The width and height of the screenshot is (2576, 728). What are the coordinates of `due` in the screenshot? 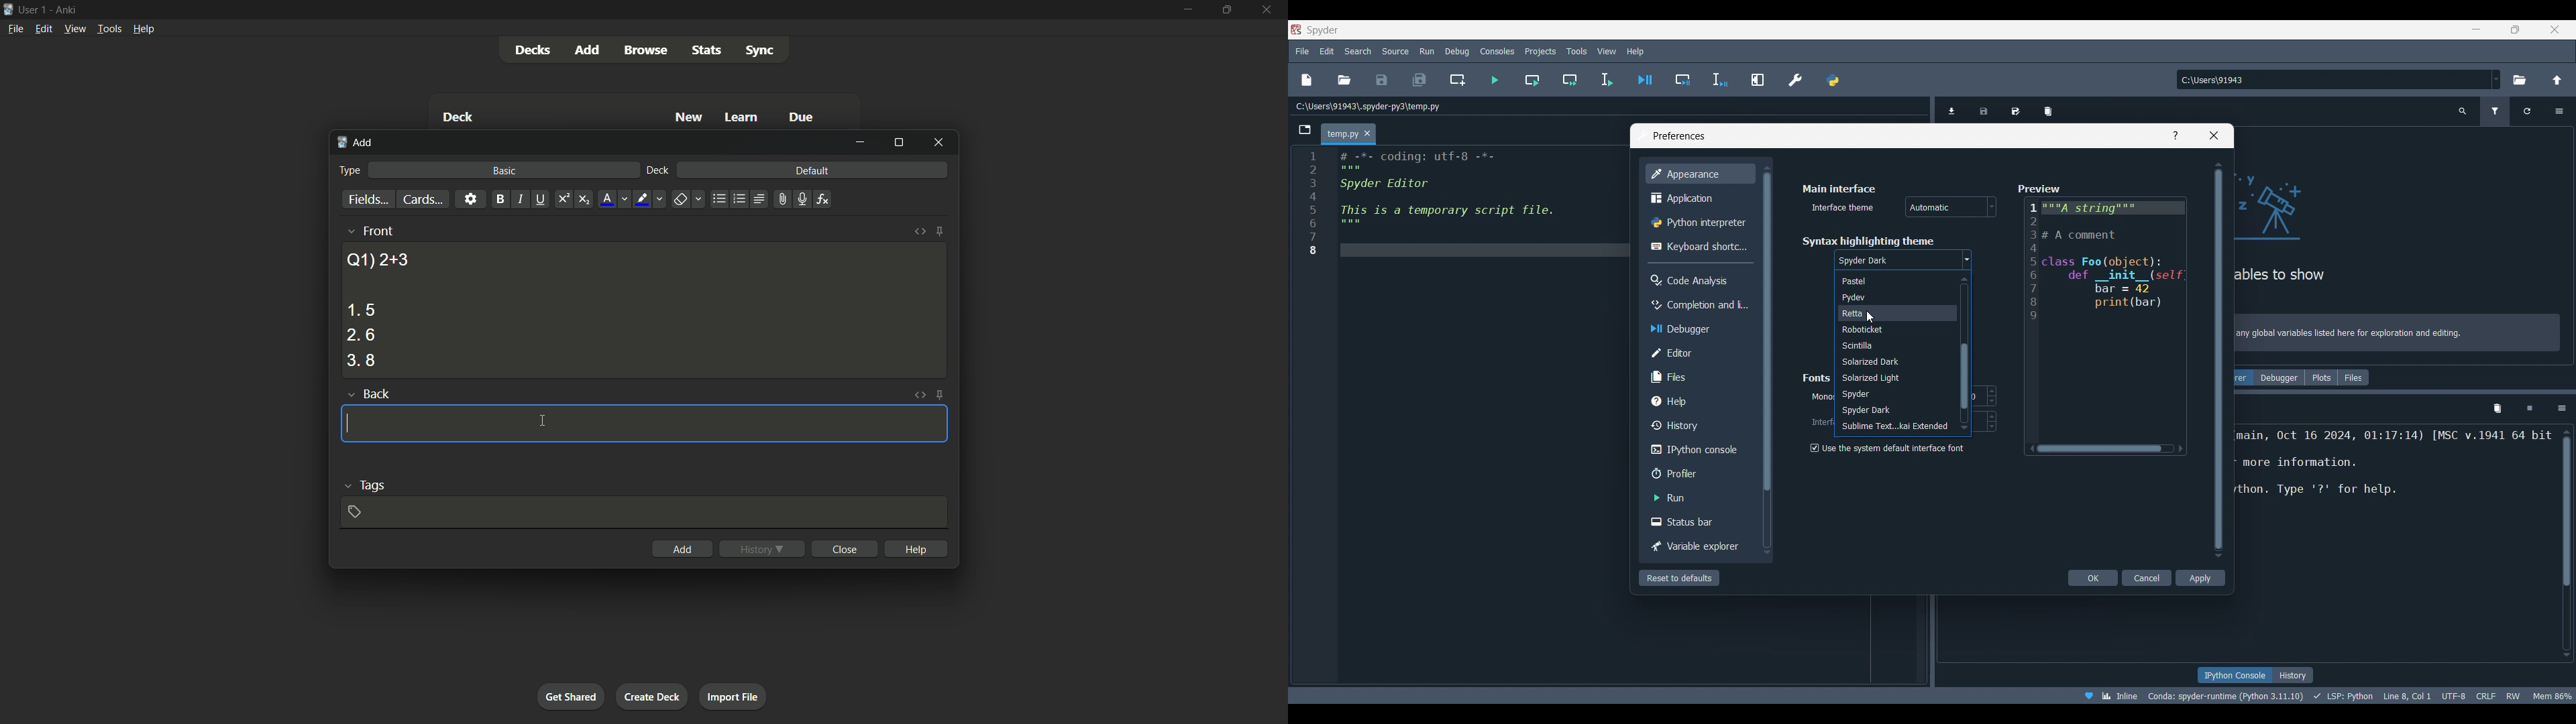 It's located at (802, 119).